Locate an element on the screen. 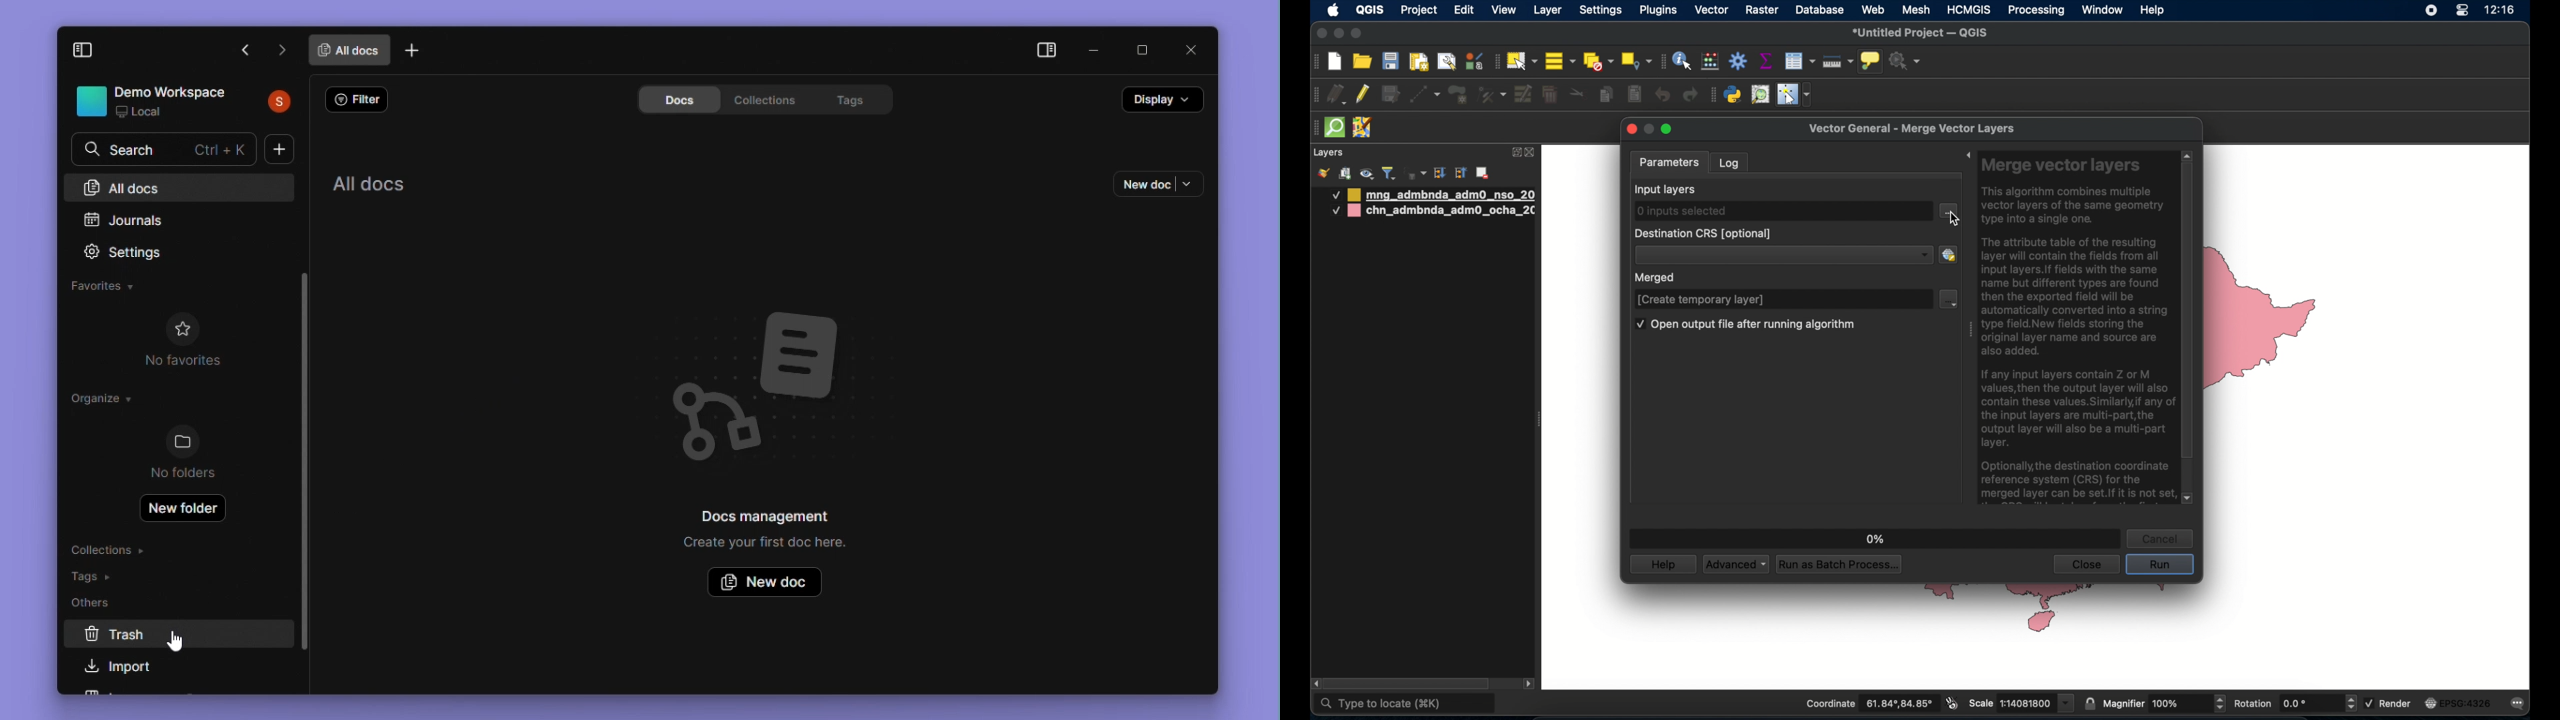 This screenshot has height=728, width=2576. time is located at coordinates (2500, 11).